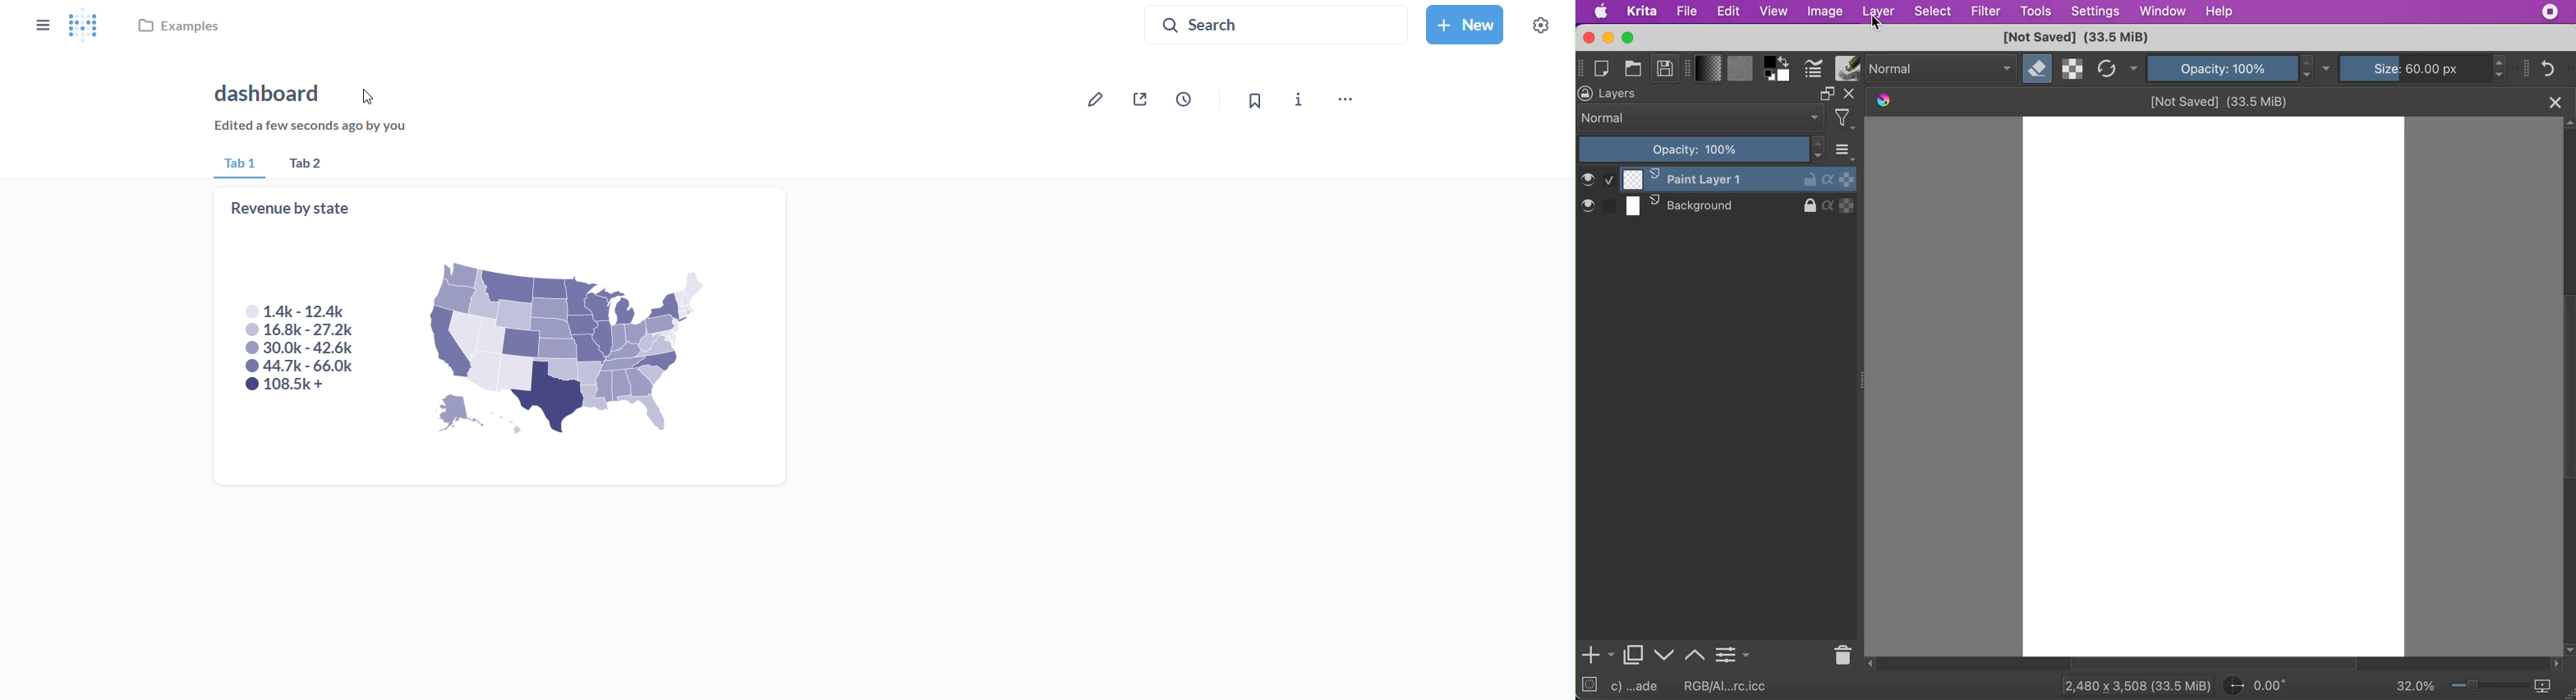 Image resolution: width=2576 pixels, height=700 pixels. I want to click on undo last action, so click(2550, 67).